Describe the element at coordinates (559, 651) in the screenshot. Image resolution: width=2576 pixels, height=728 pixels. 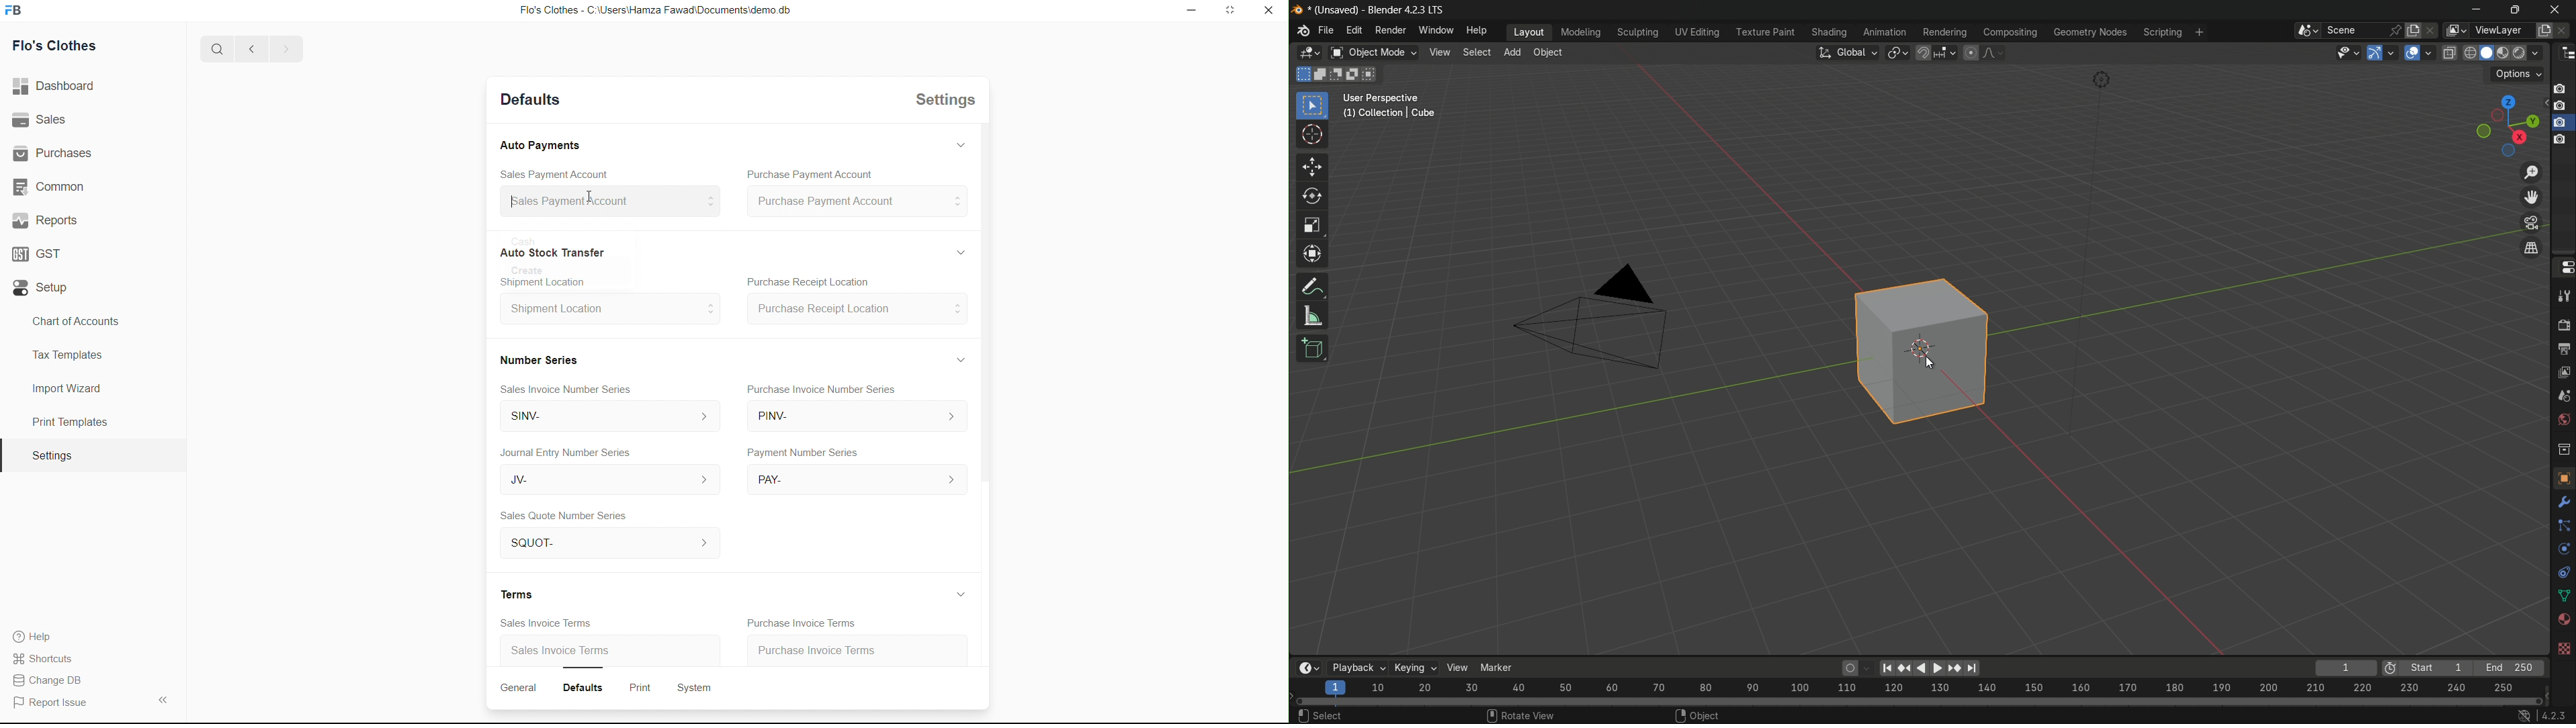
I see `Sales Invoice Terms` at that location.